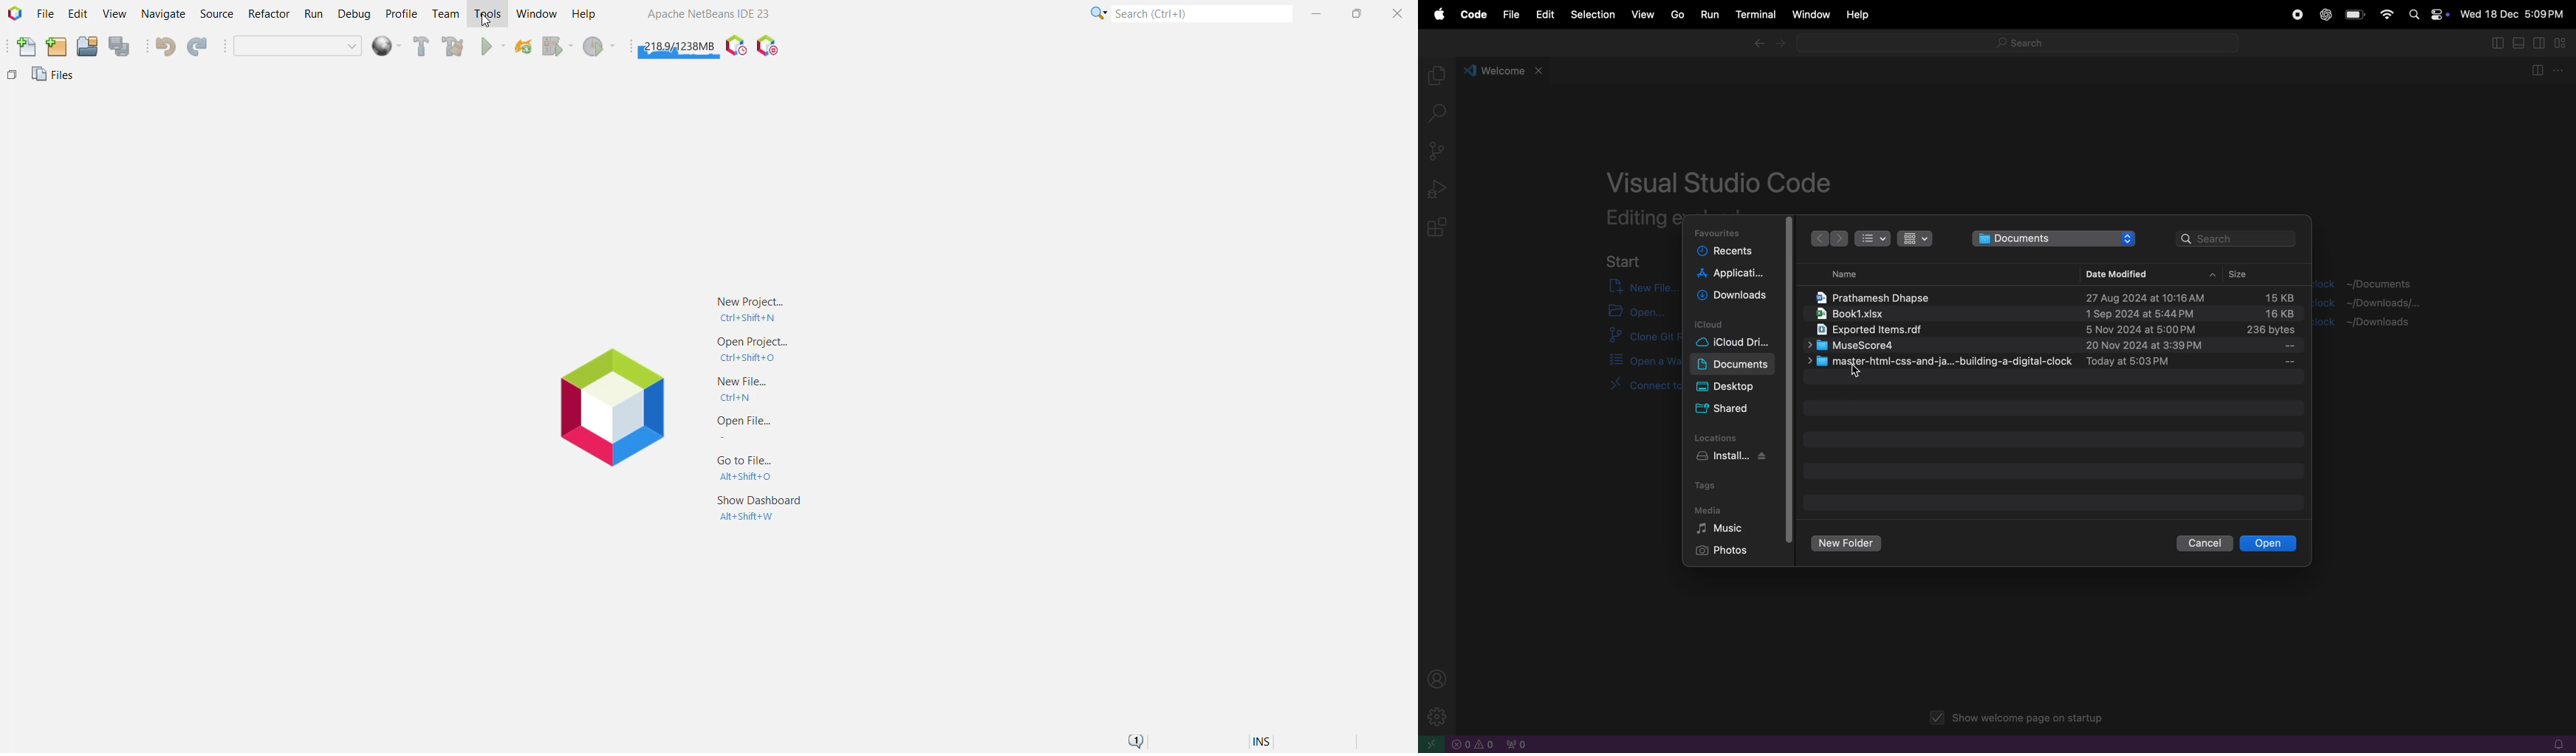  What do you see at coordinates (1626, 391) in the screenshot?
I see `connect` at bounding box center [1626, 391].